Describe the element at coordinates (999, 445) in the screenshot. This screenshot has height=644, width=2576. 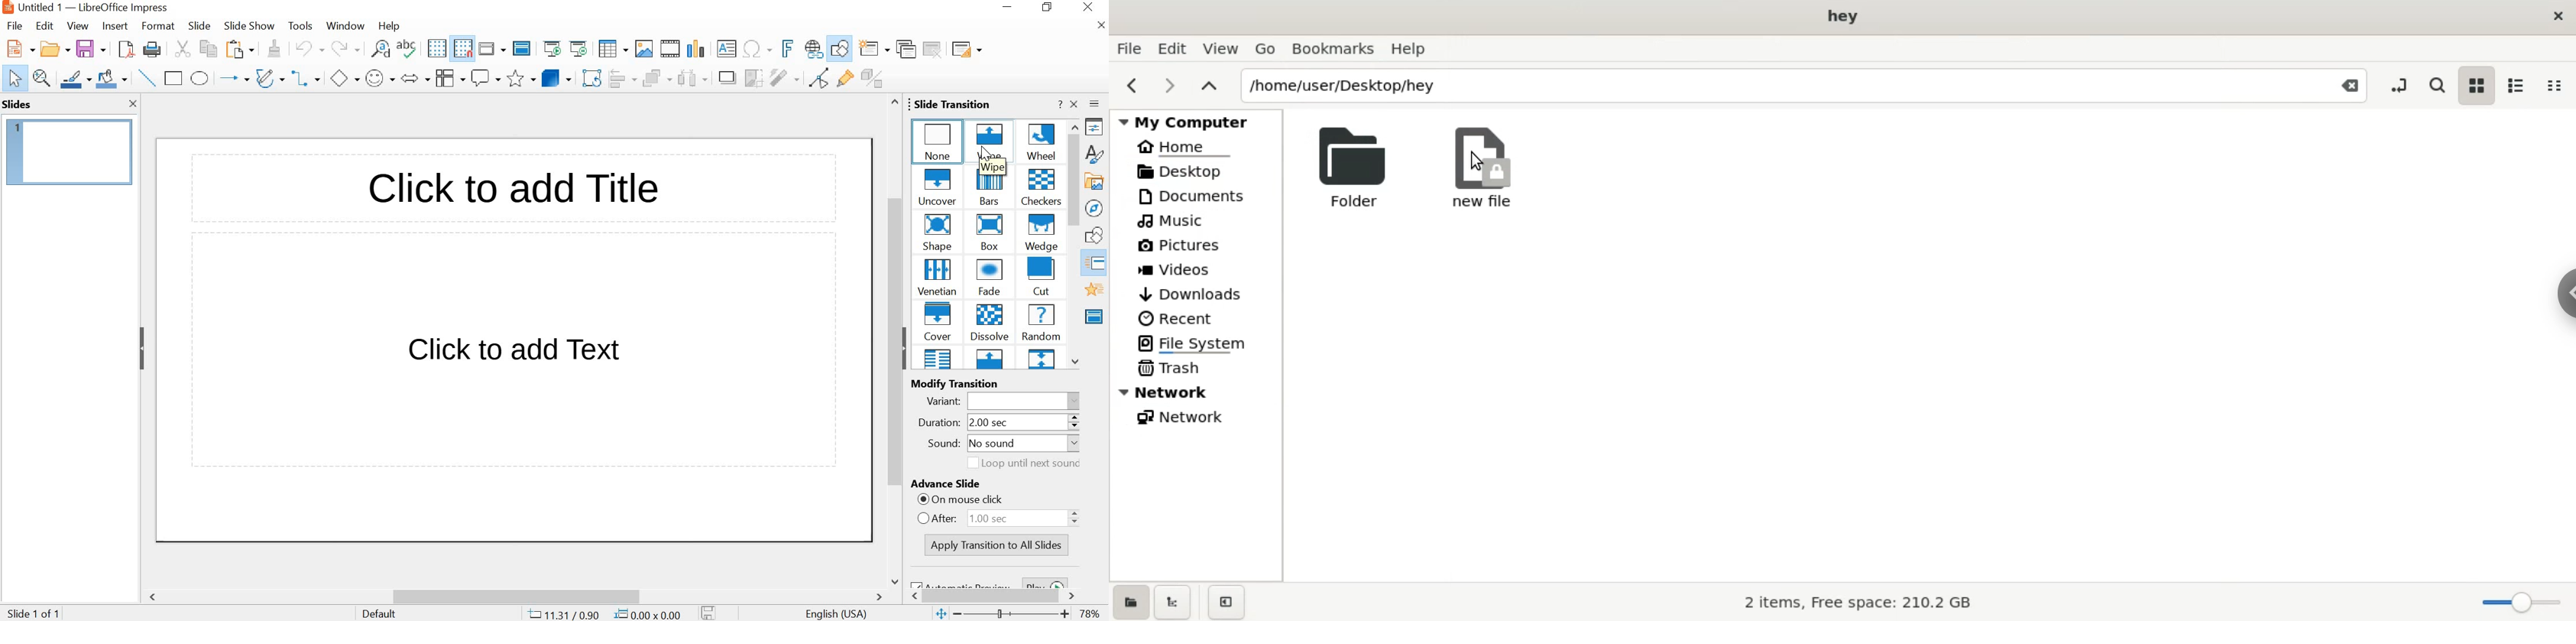
I see `SOUND - No sound` at that location.